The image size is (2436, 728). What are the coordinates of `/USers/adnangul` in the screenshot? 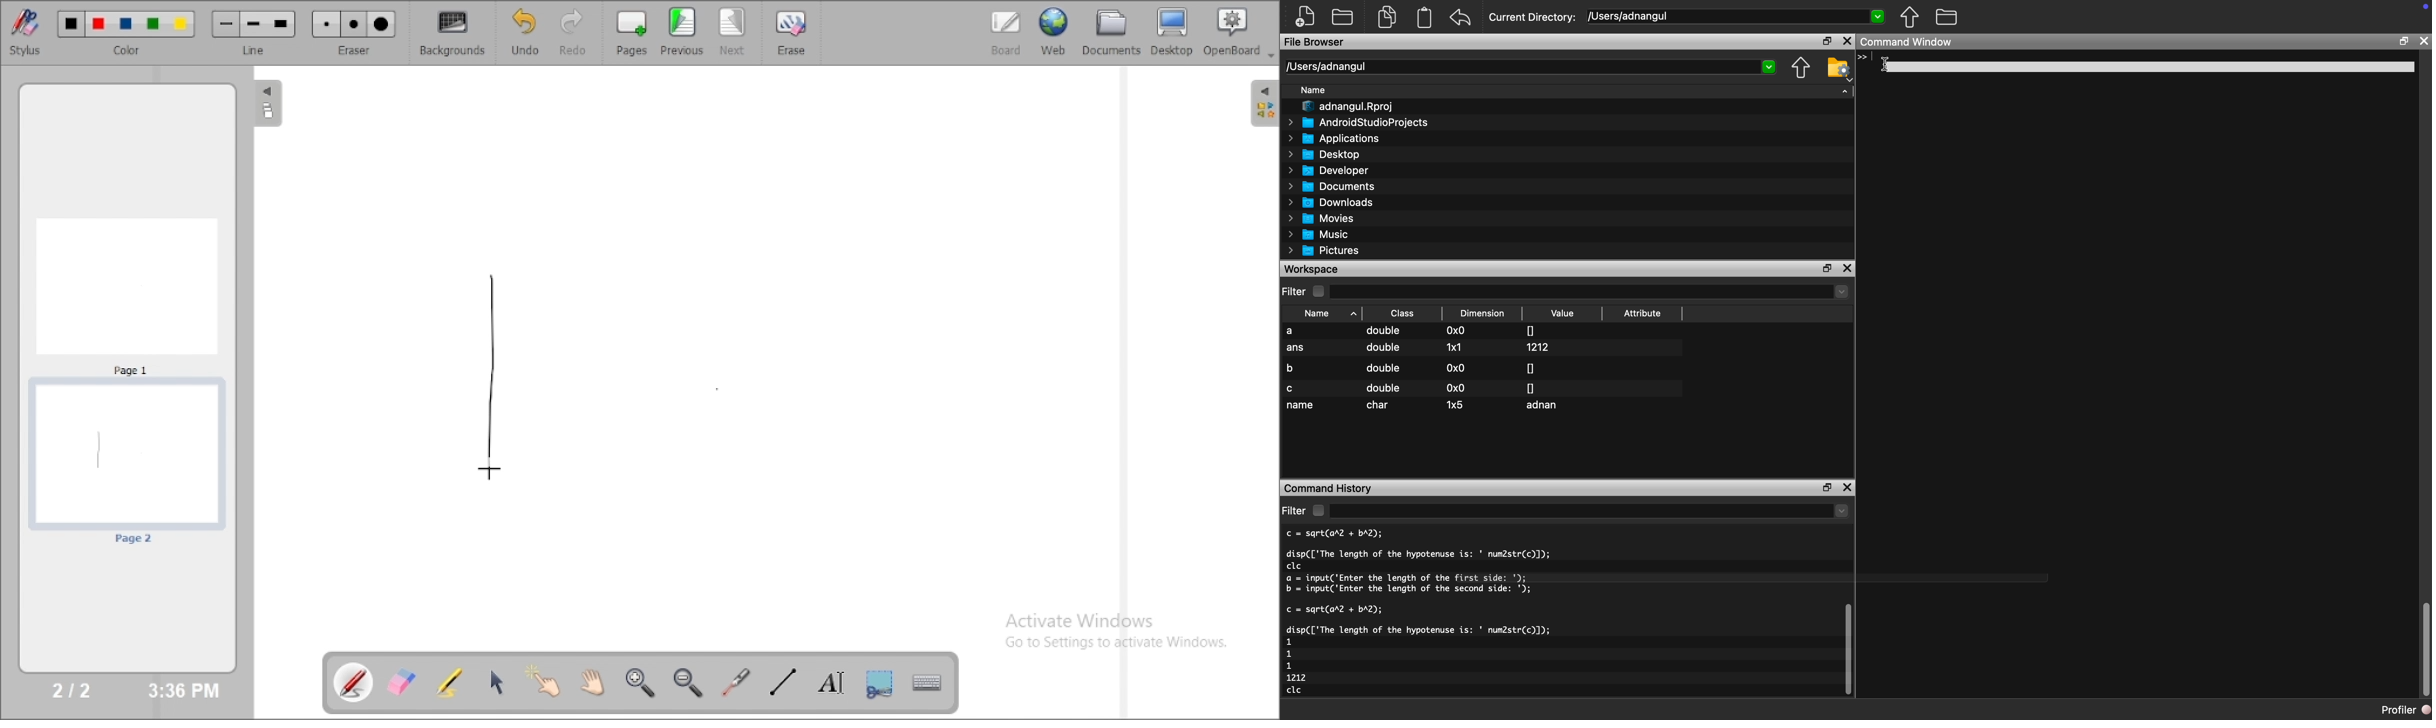 It's located at (1737, 16).